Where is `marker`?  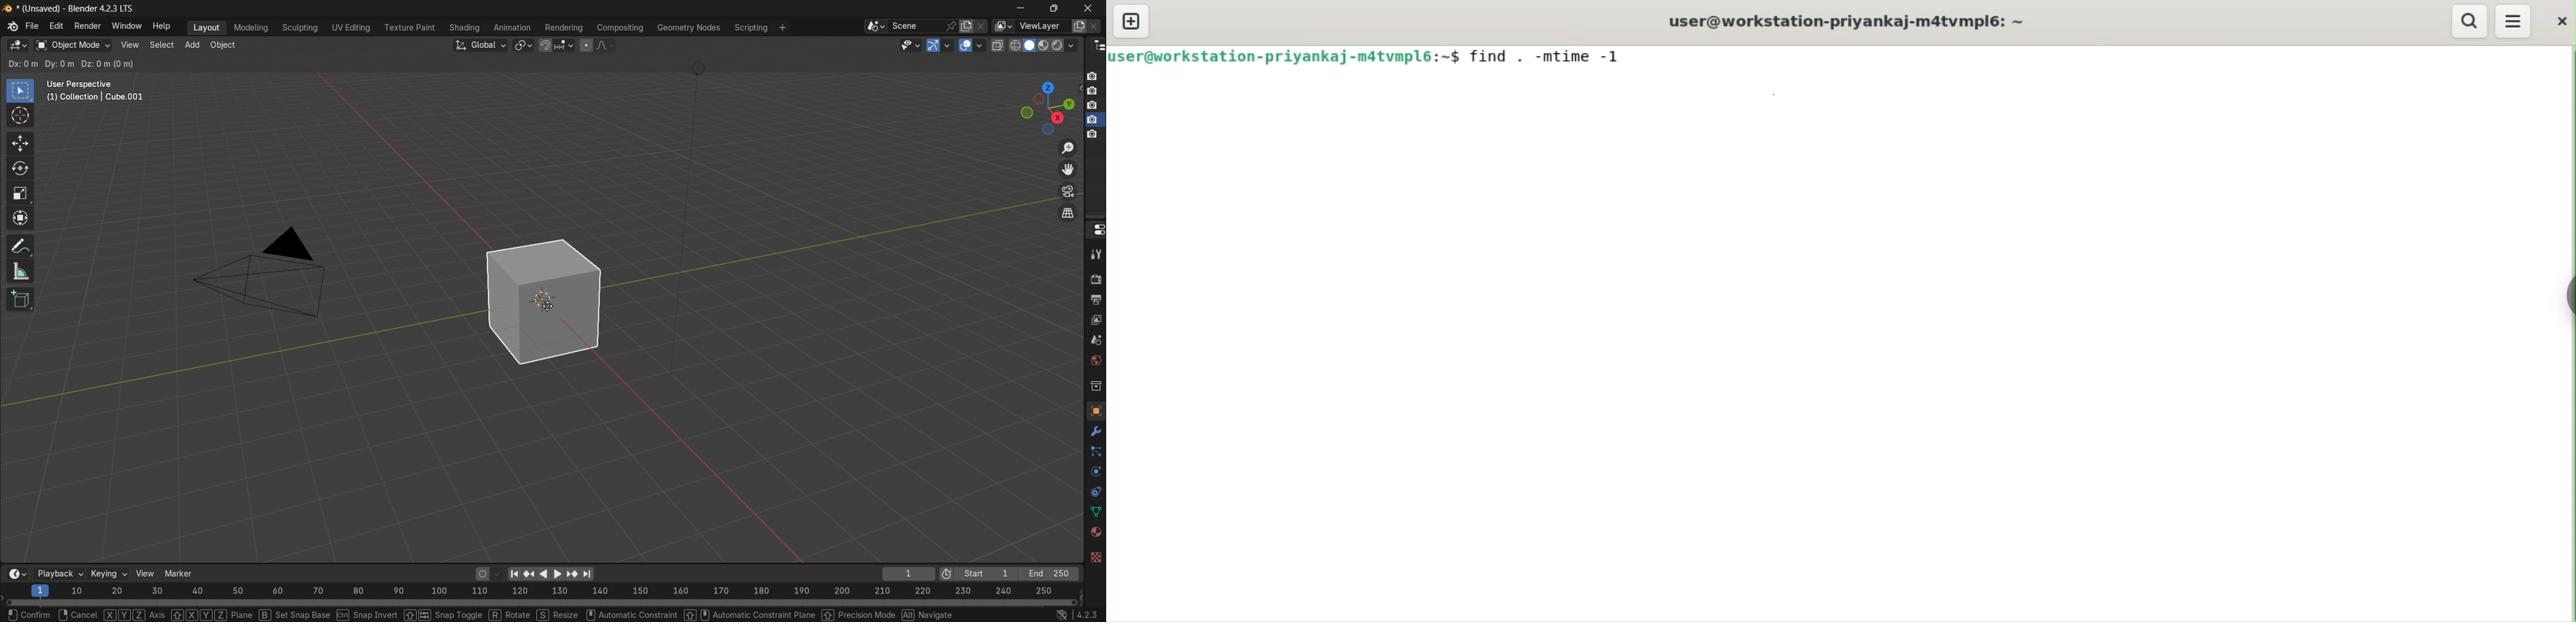
marker is located at coordinates (185, 570).